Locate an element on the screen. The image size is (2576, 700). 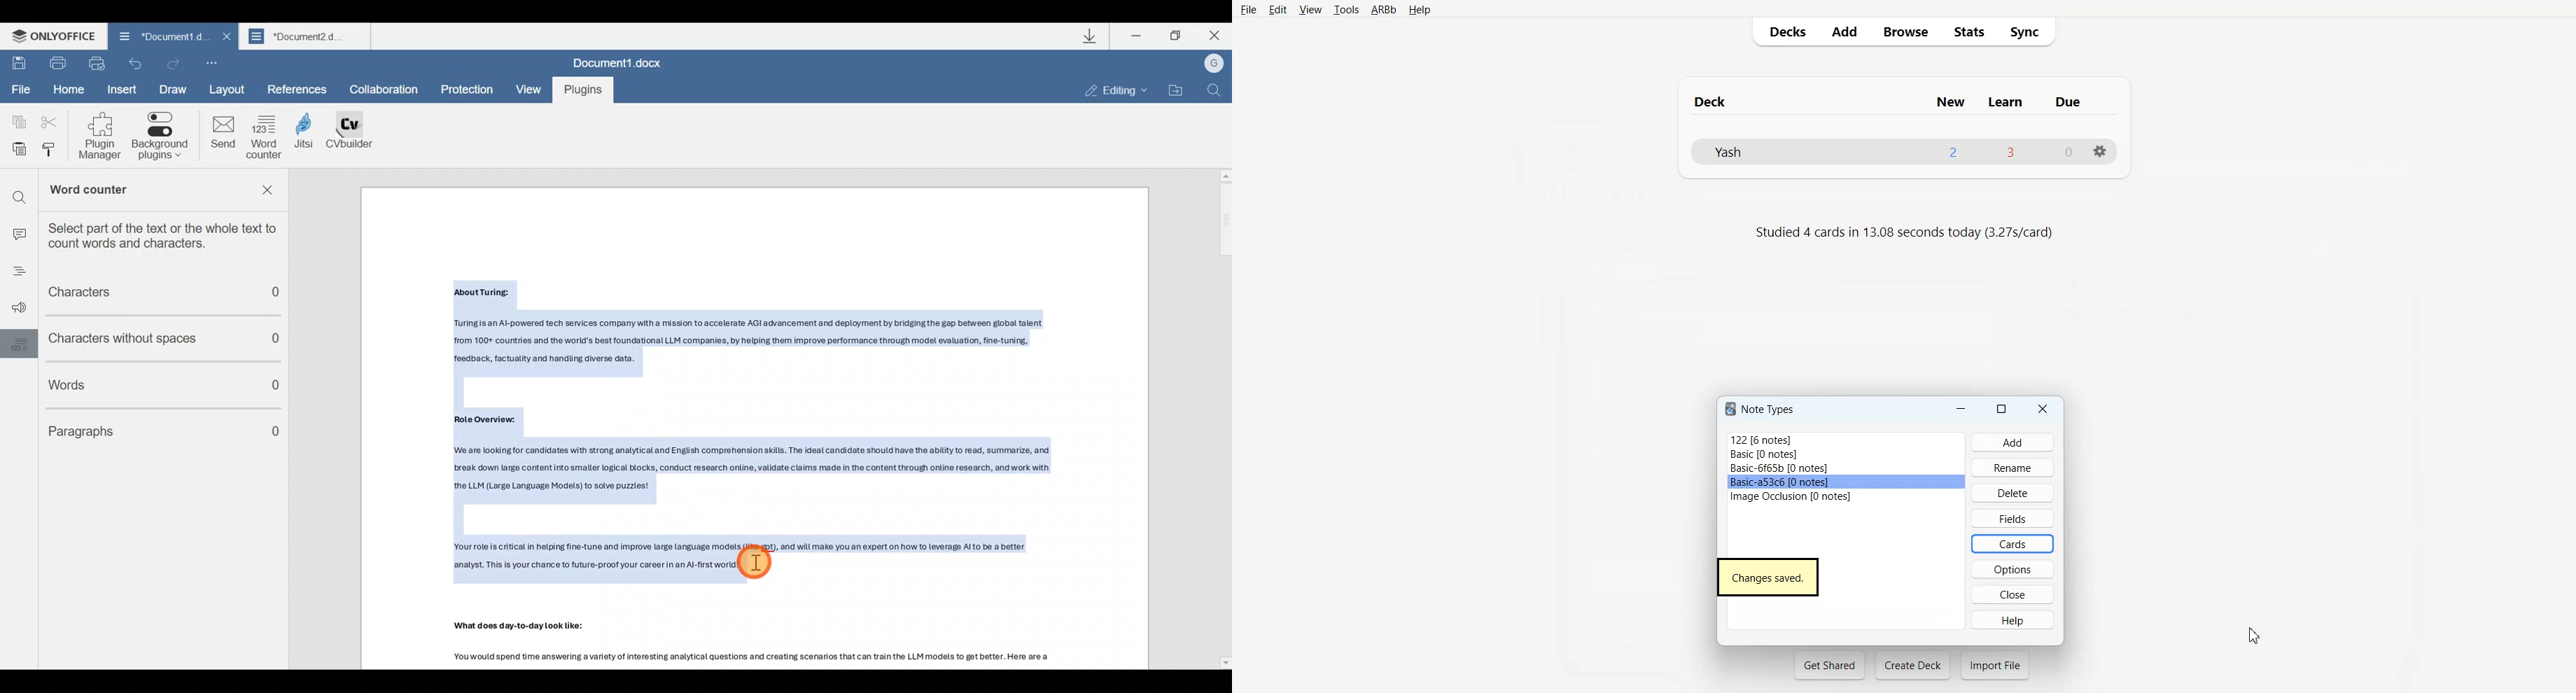
What does day-to-day Look like:
Youwould spend time answering a variety of interesting analytical questions and creating scenarios that can train the LLM models to get better. Here are a is located at coordinates (777, 645).